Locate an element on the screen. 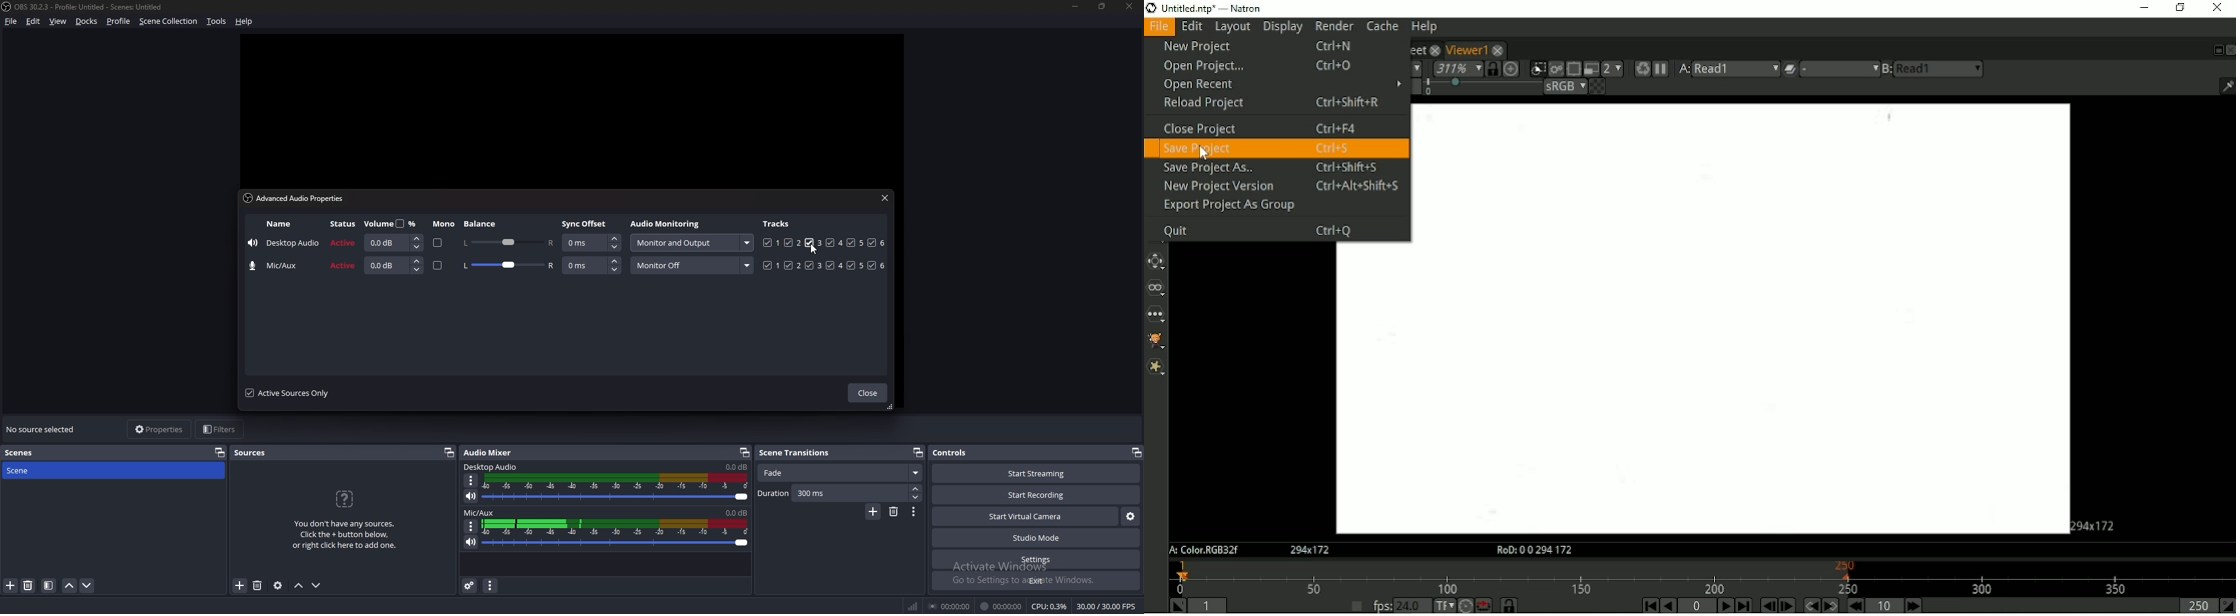 Image resolution: width=2240 pixels, height=616 pixels. increase duration is located at coordinates (916, 488).